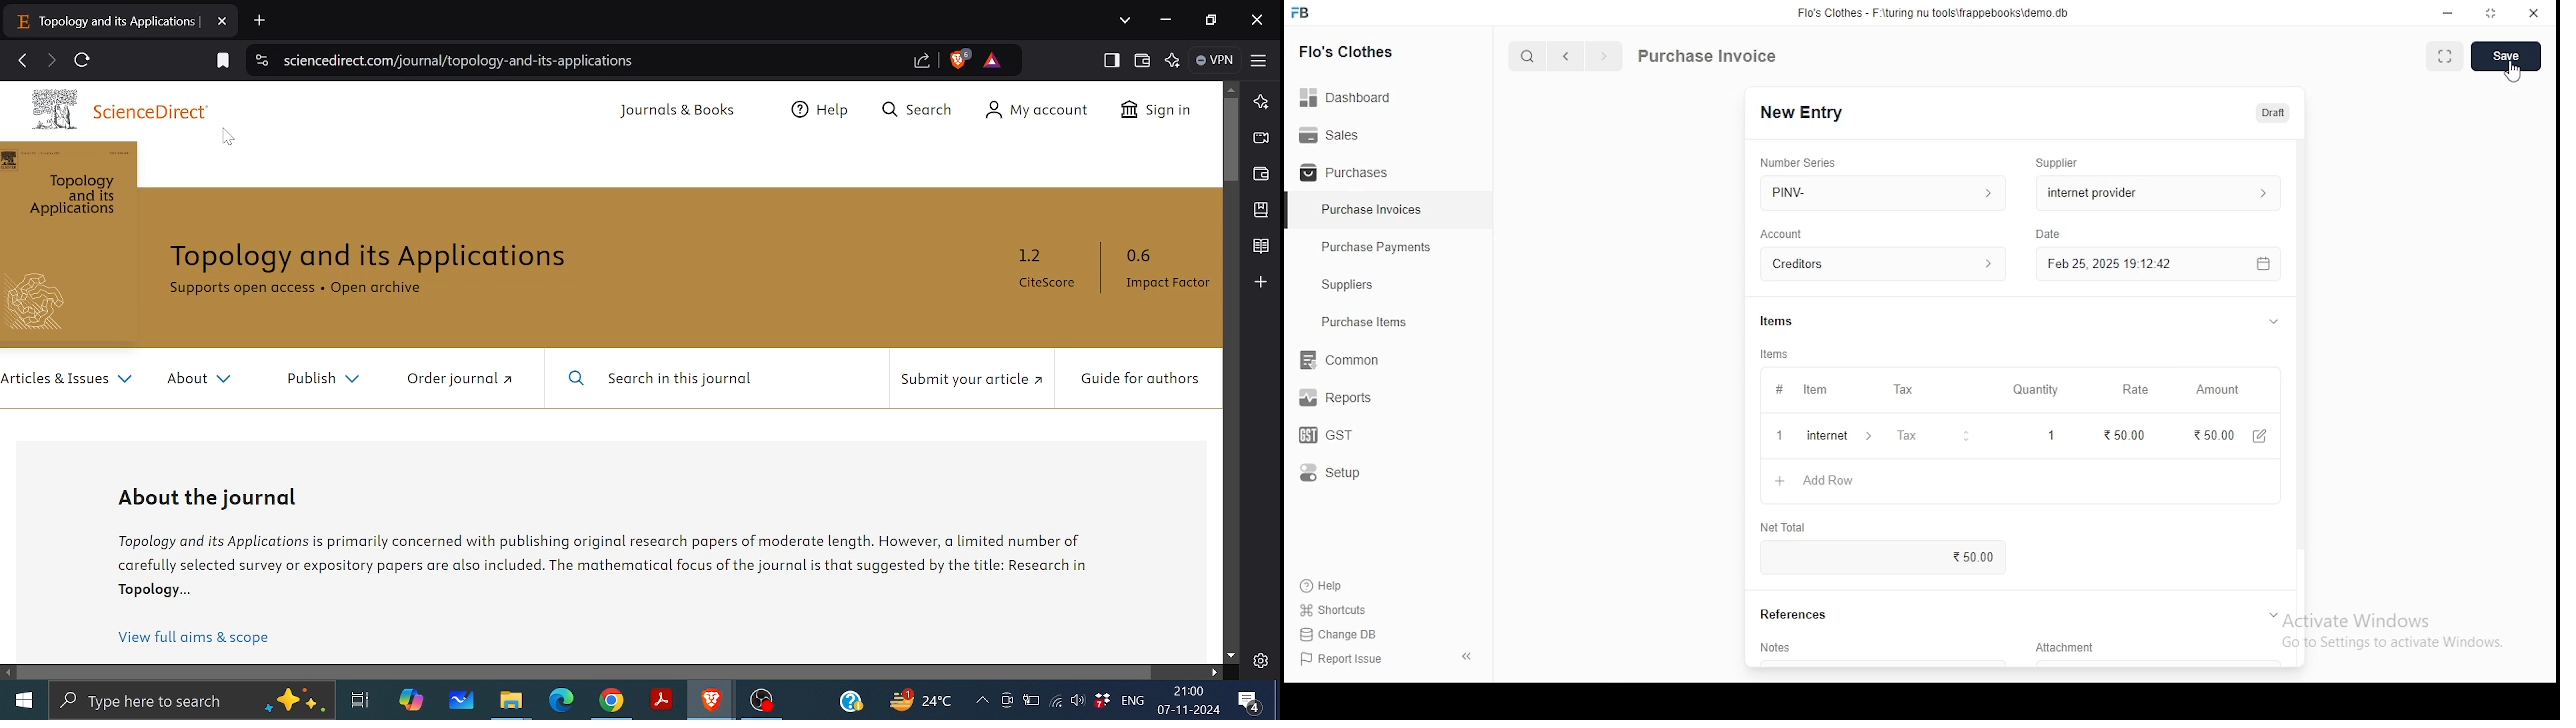 This screenshot has height=728, width=2576. What do you see at coordinates (1158, 111) in the screenshot?
I see `sign in` at bounding box center [1158, 111].